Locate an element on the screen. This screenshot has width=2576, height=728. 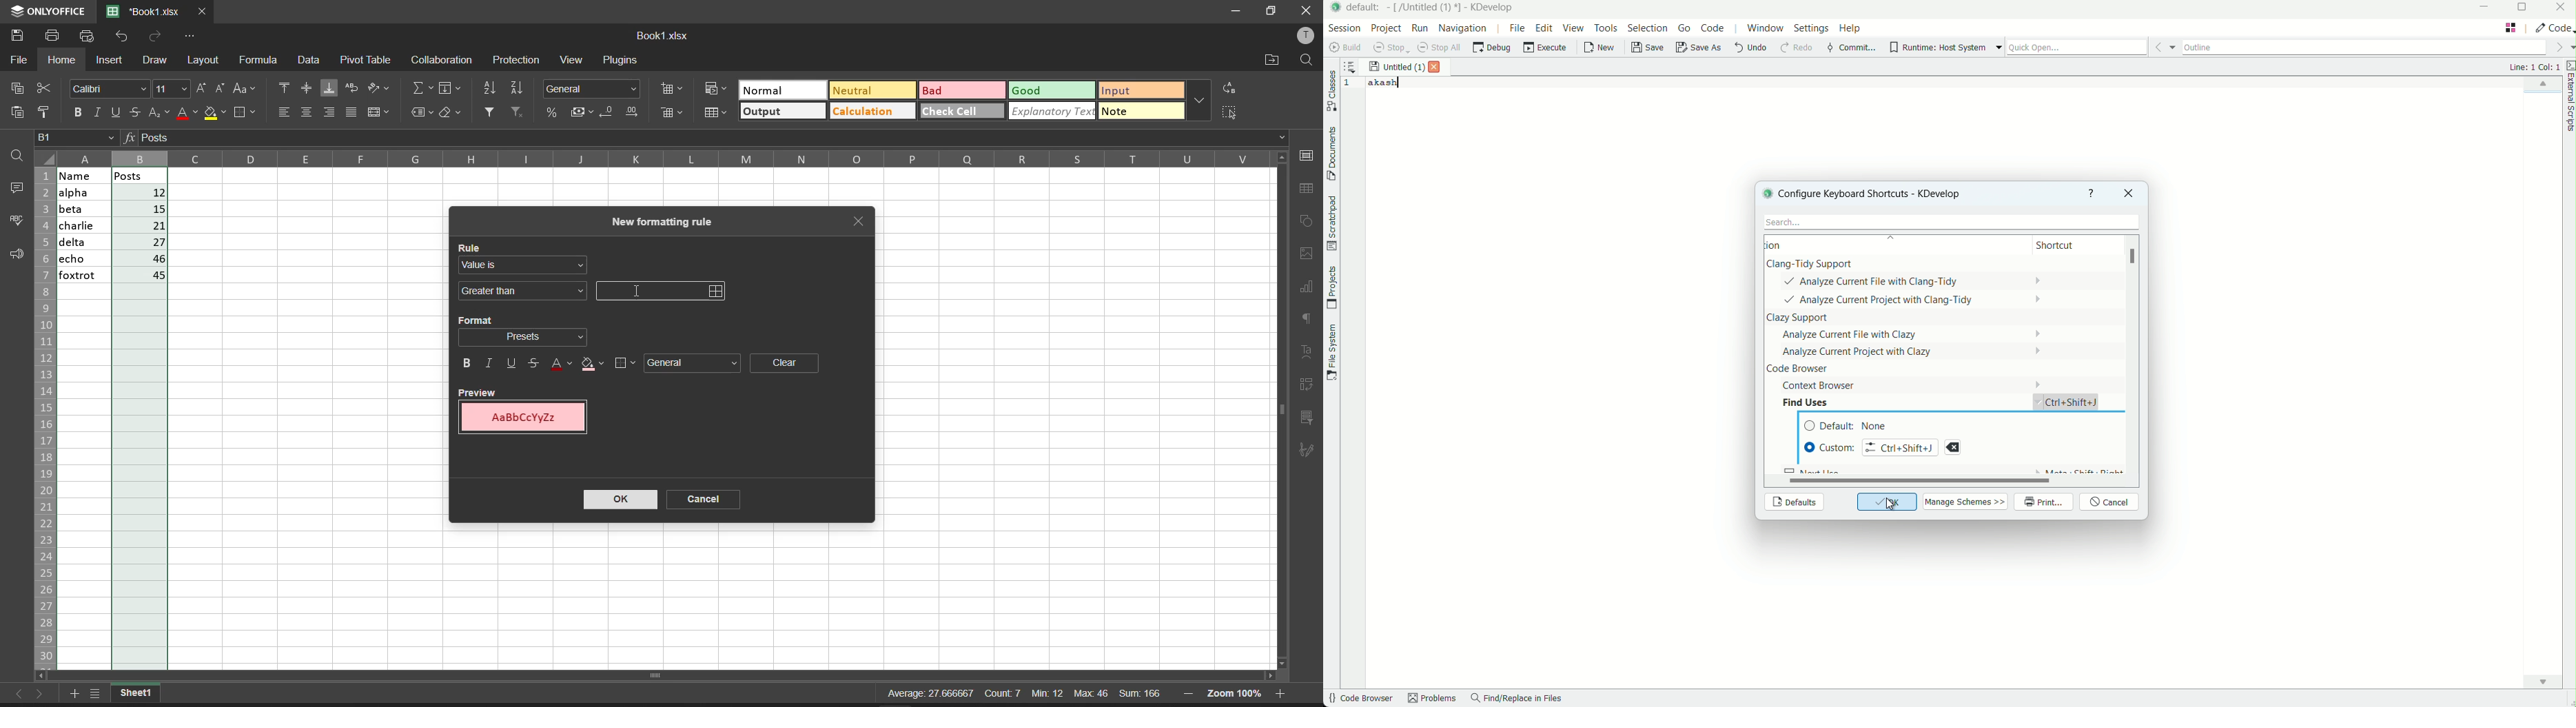
scroll right is located at coordinates (1267, 677).